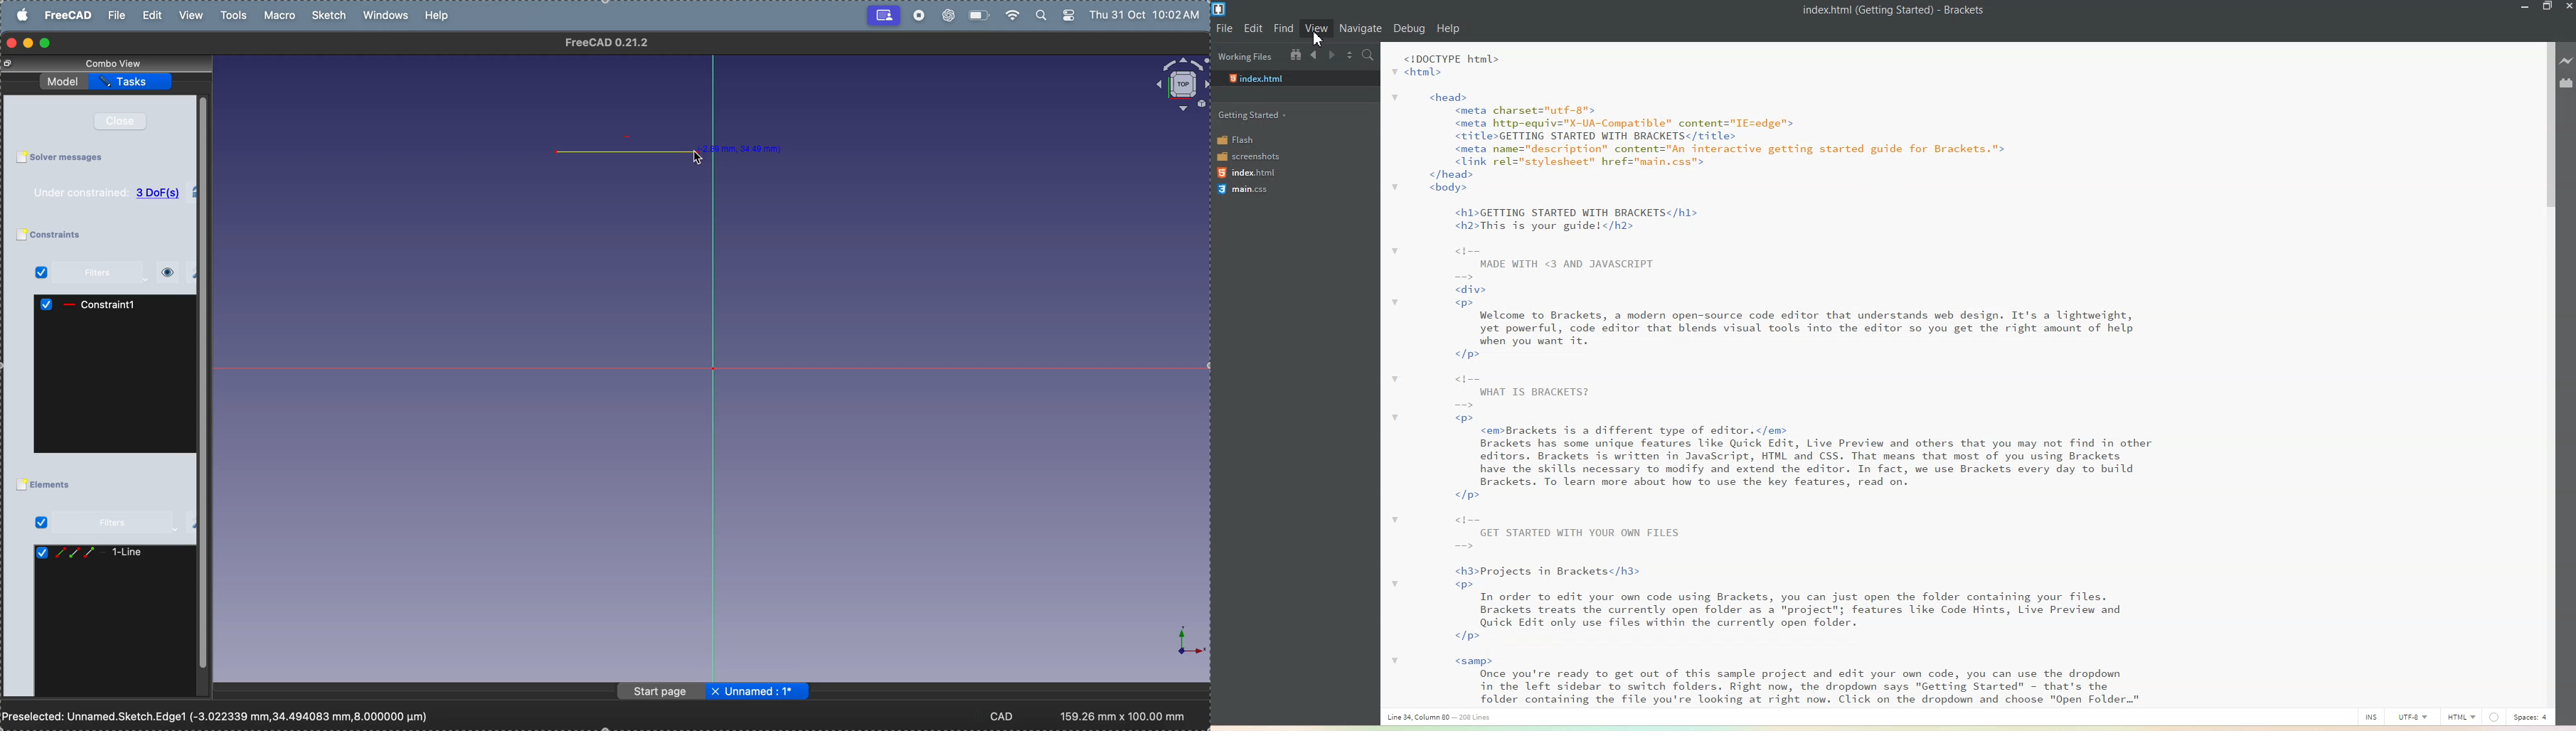  What do you see at coordinates (1443, 717) in the screenshot?
I see `Text 3` at bounding box center [1443, 717].